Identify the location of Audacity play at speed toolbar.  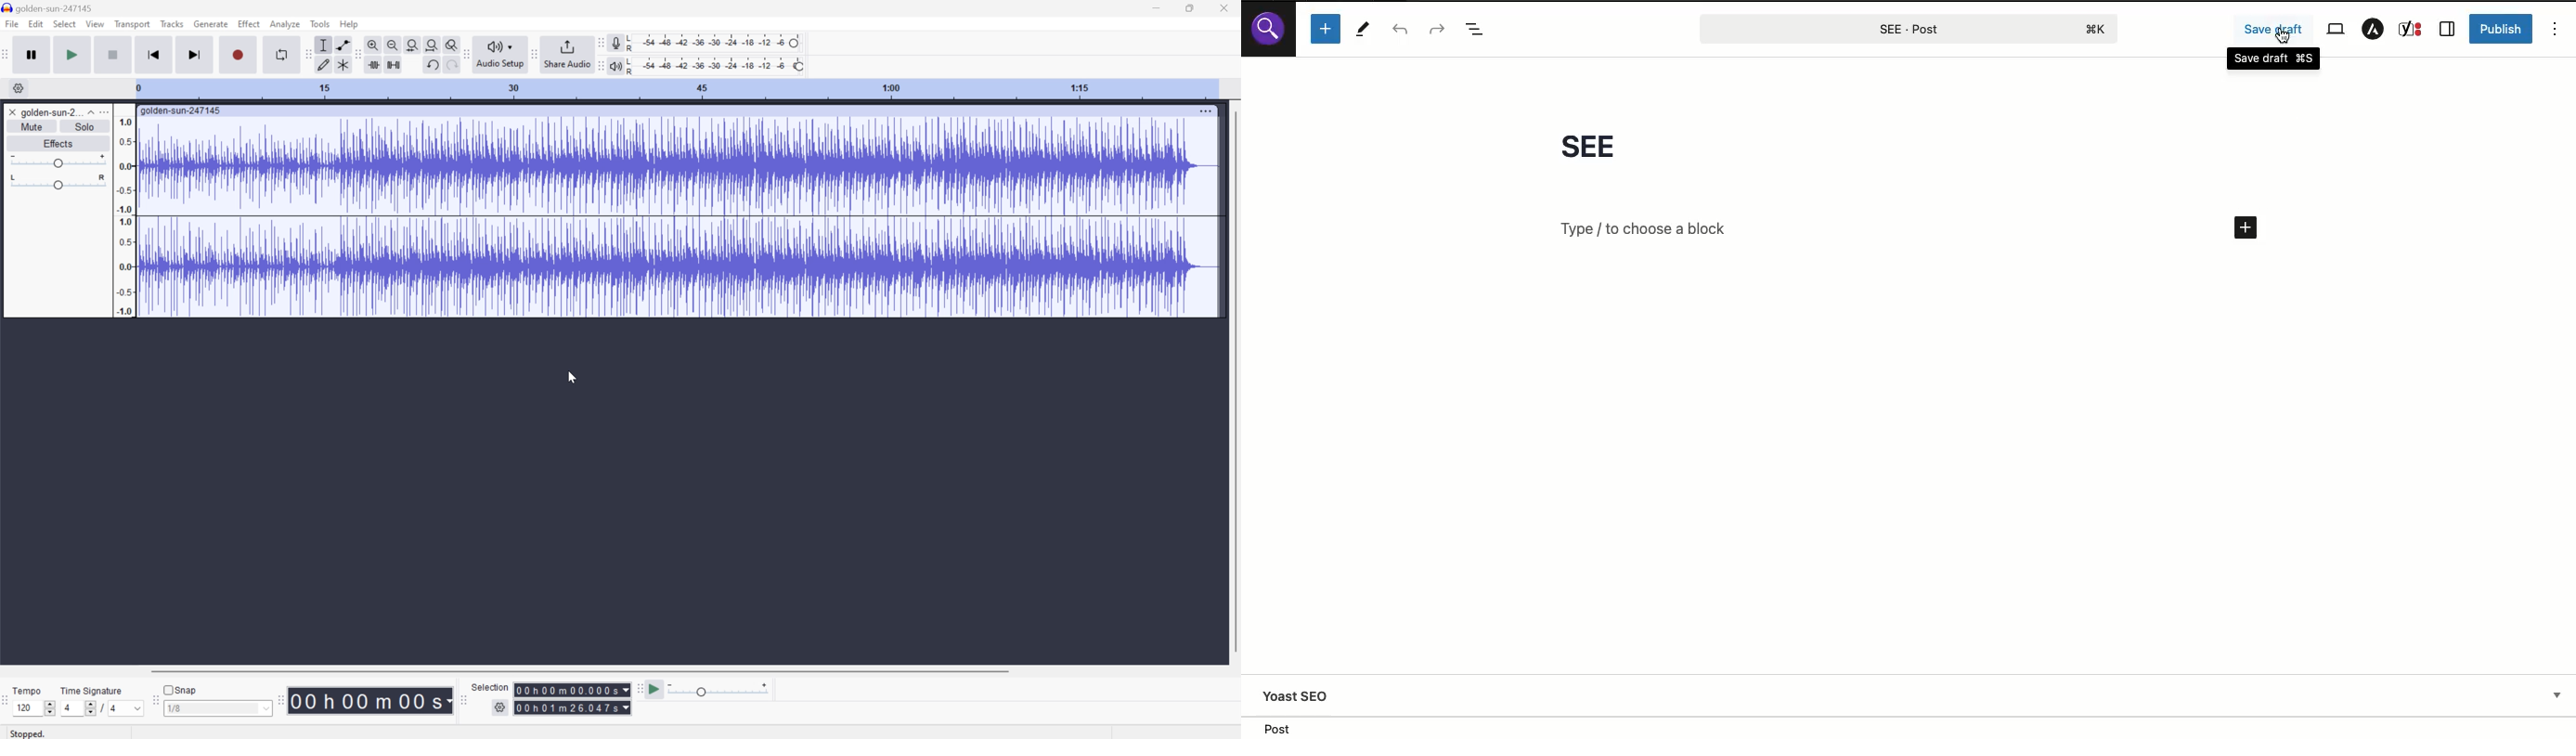
(639, 690).